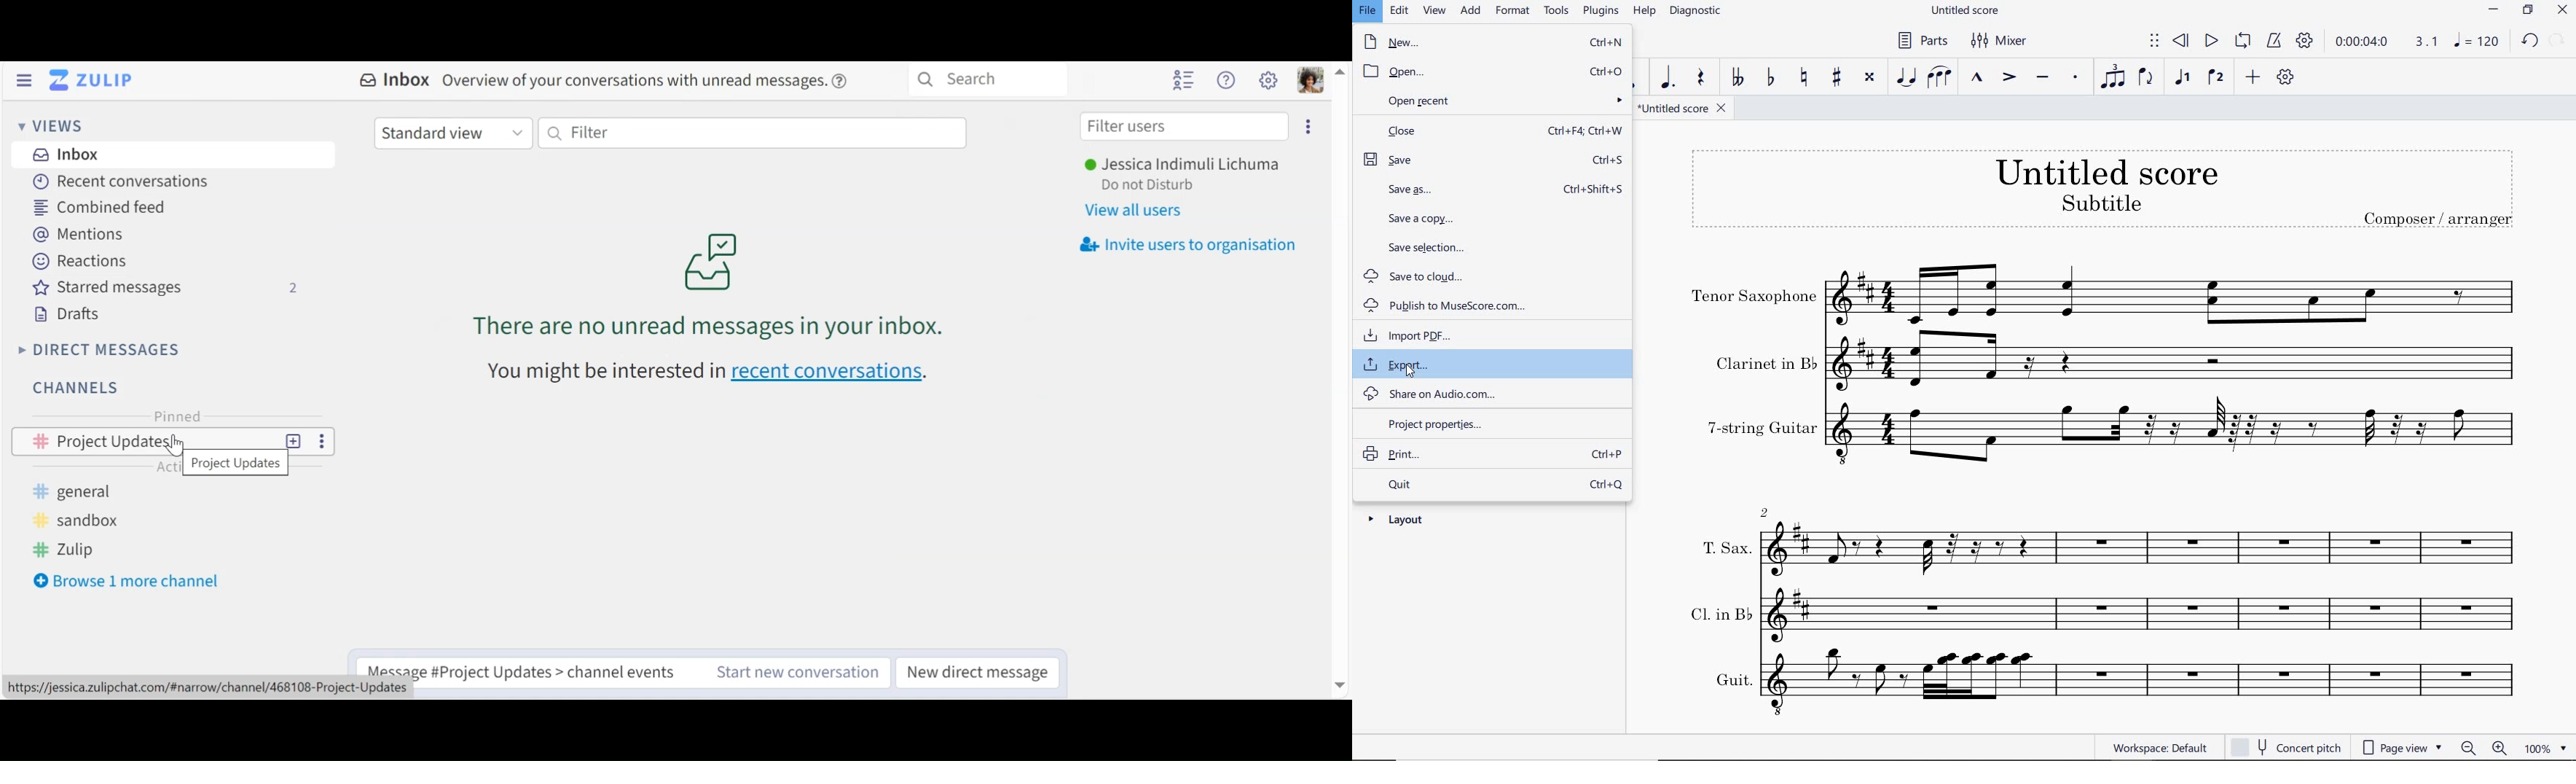  What do you see at coordinates (1150, 187) in the screenshot?
I see `Status` at bounding box center [1150, 187].